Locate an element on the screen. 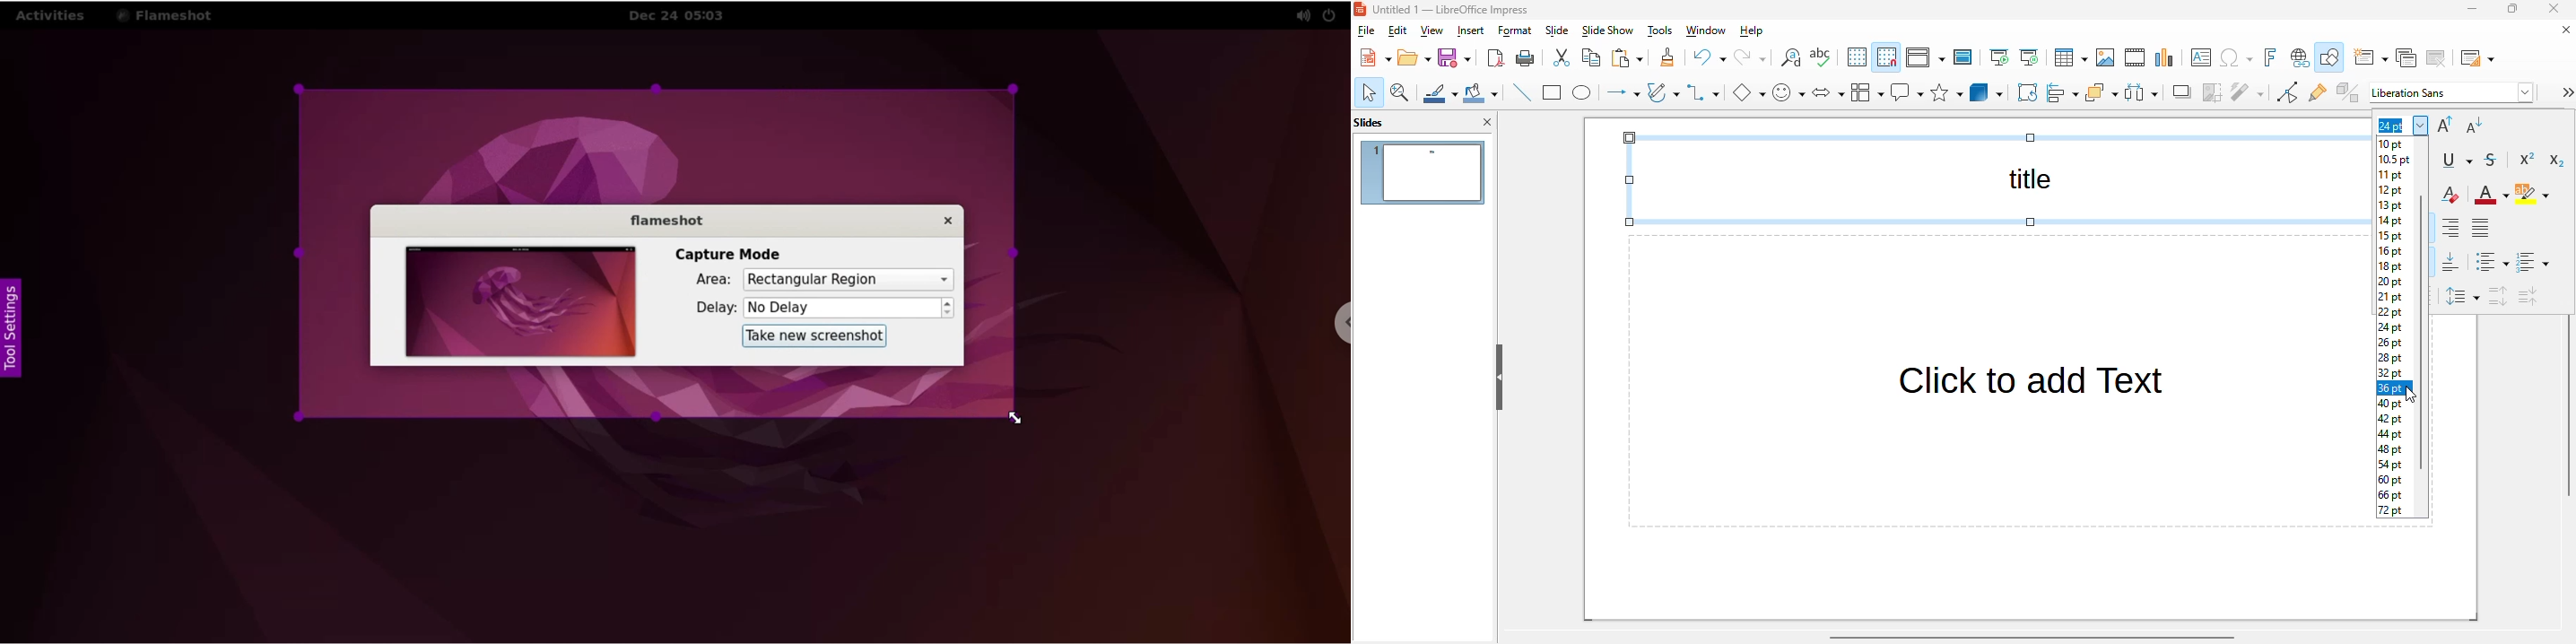  title is located at coordinates (1992, 180).